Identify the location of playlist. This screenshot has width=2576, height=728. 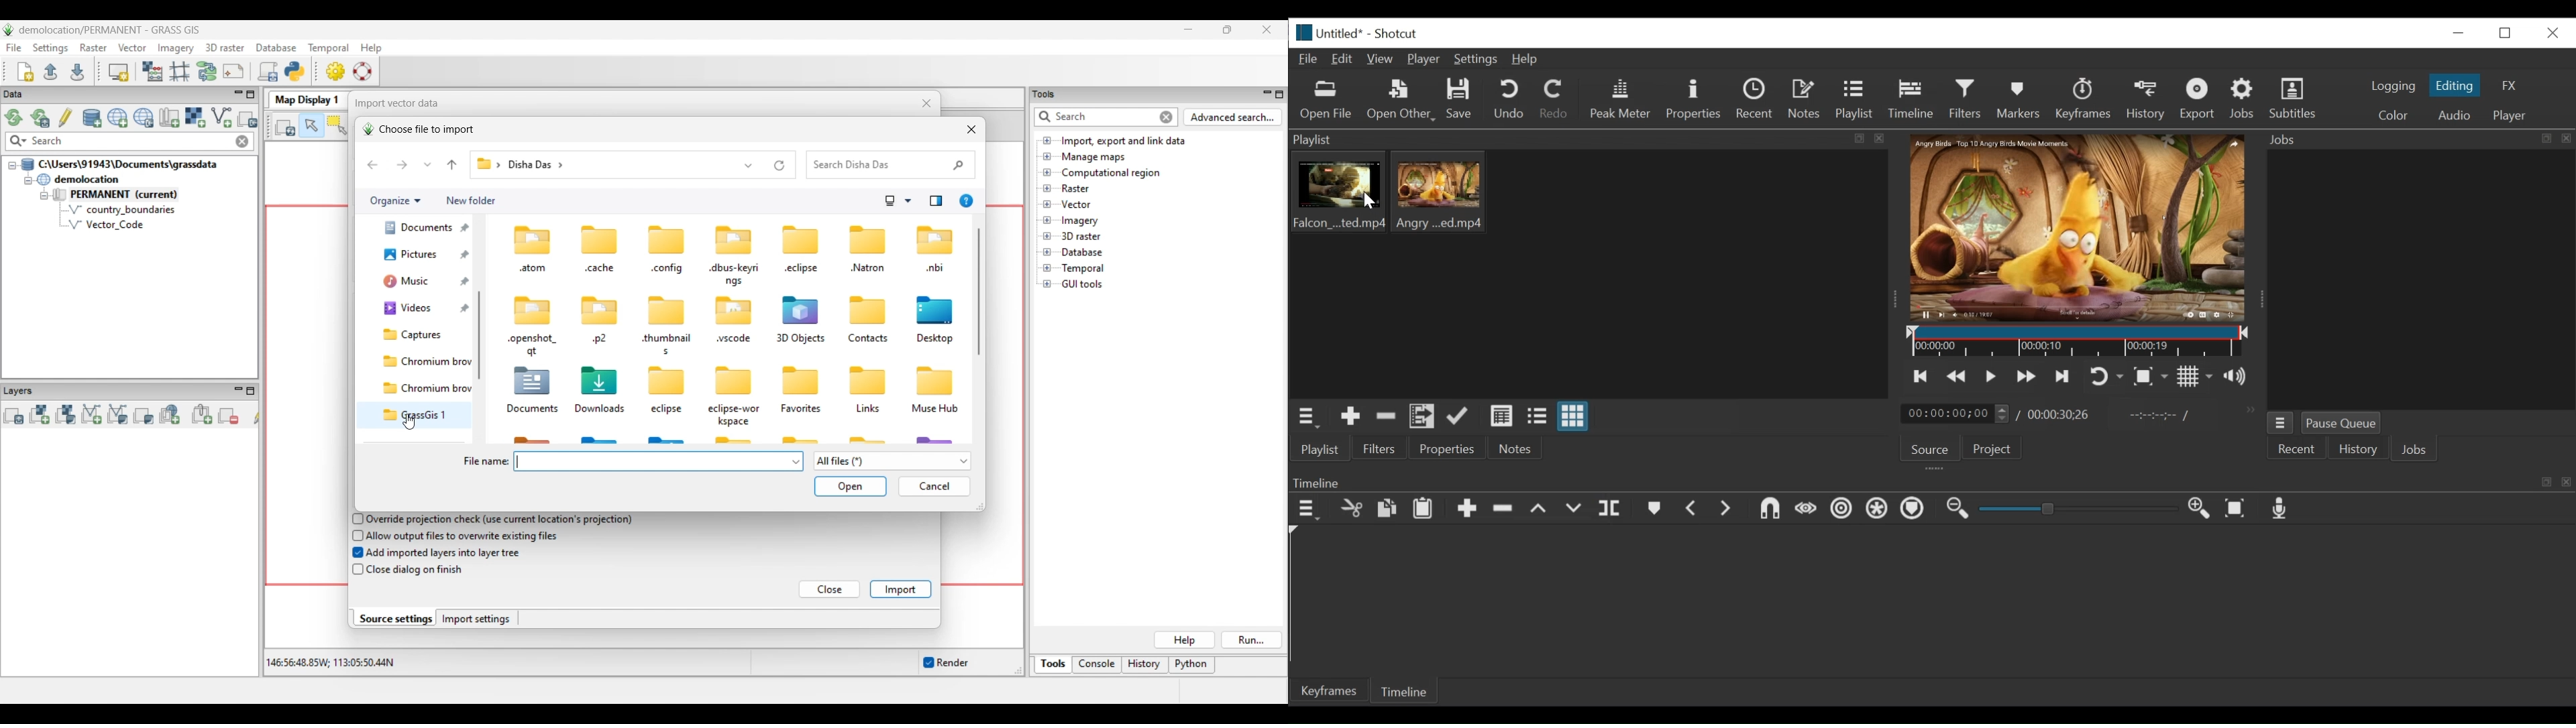
(1319, 449).